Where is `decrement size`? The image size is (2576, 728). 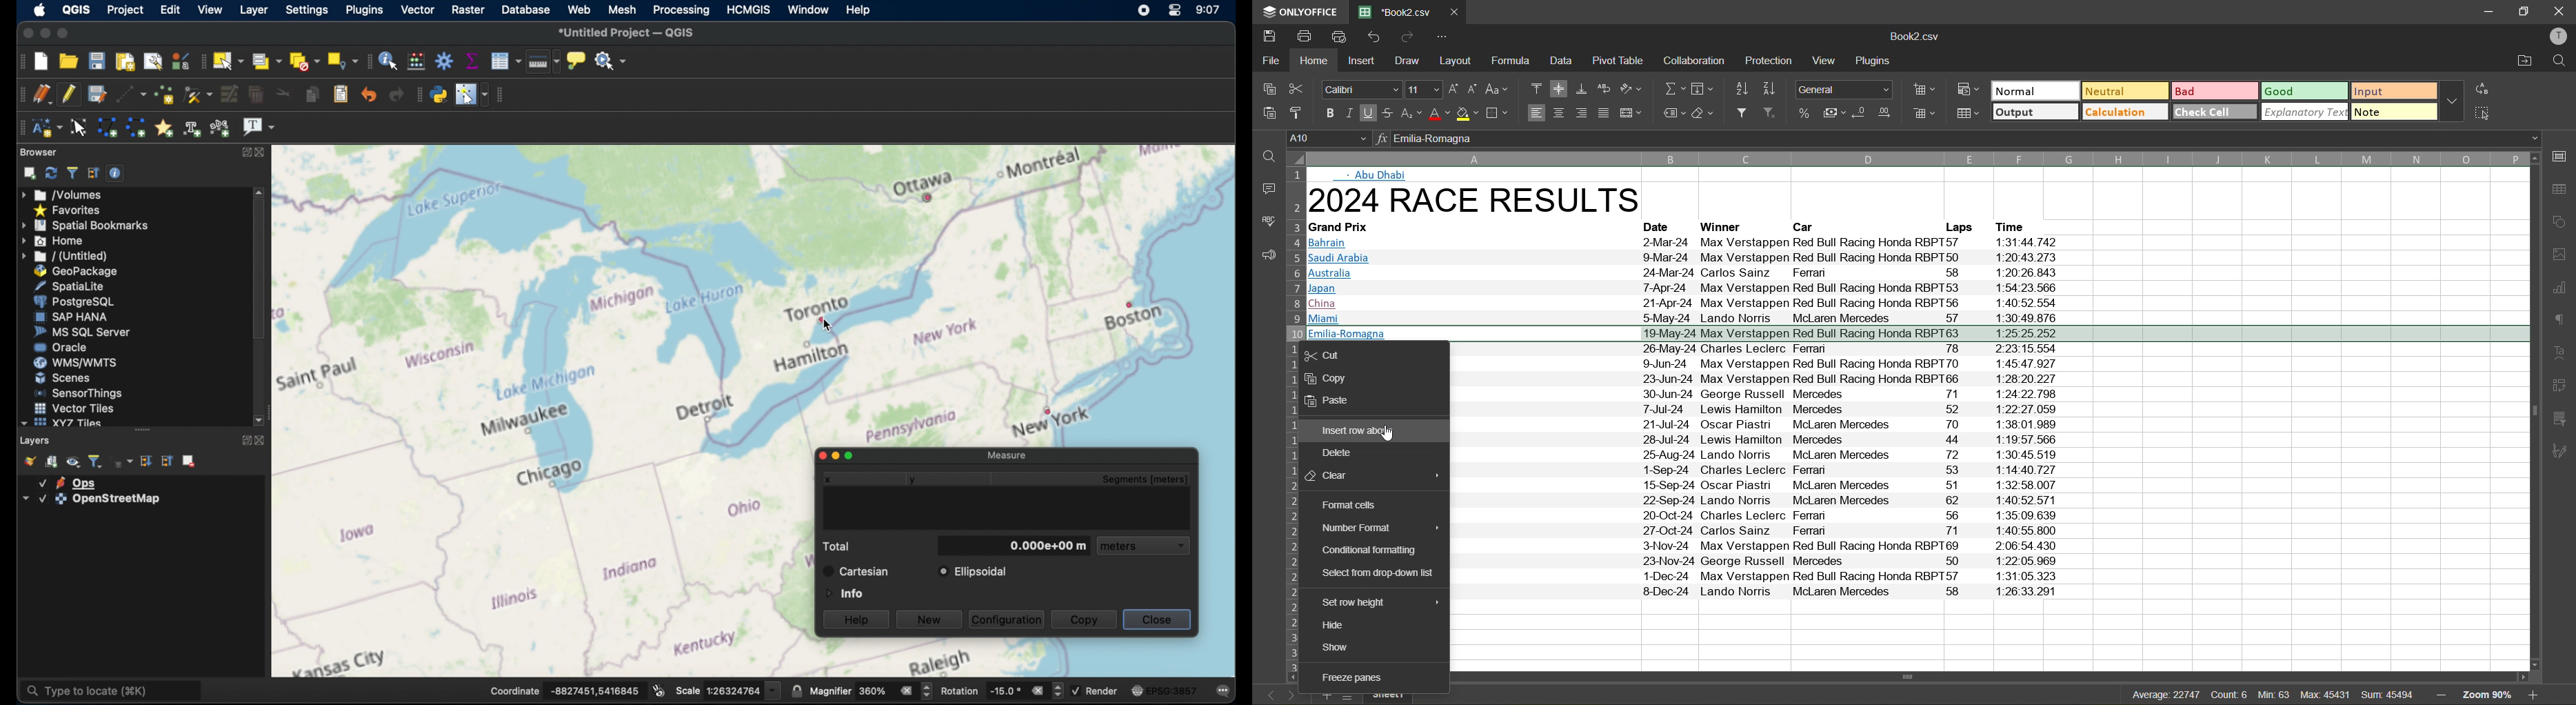 decrement size is located at coordinates (1473, 89).